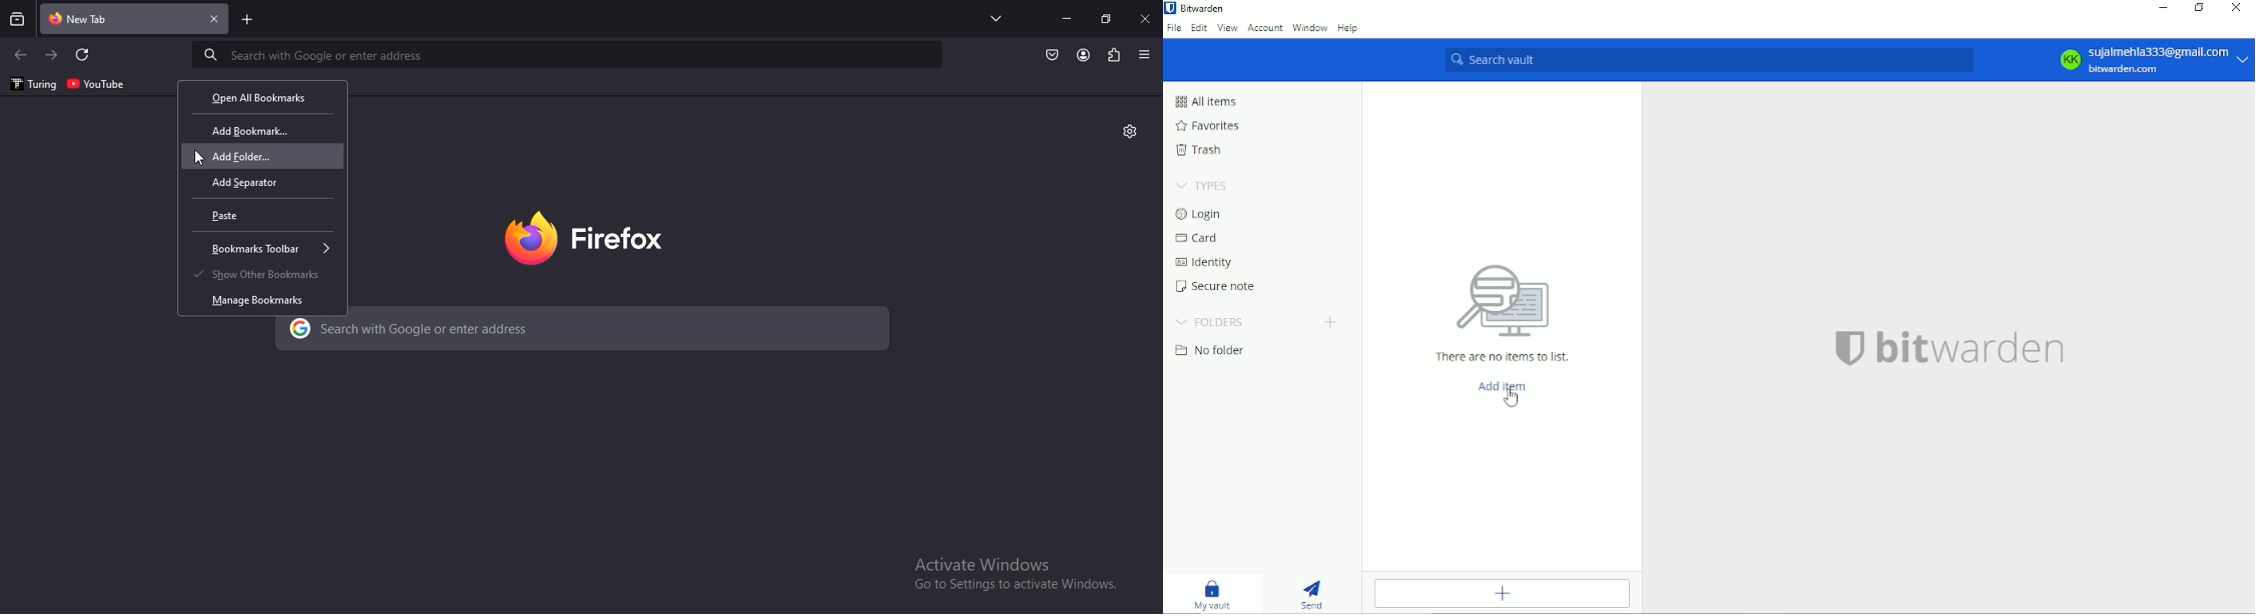  Describe the element at coordinates (1212, 350) in the screenshot. I see `No folder` at that location.